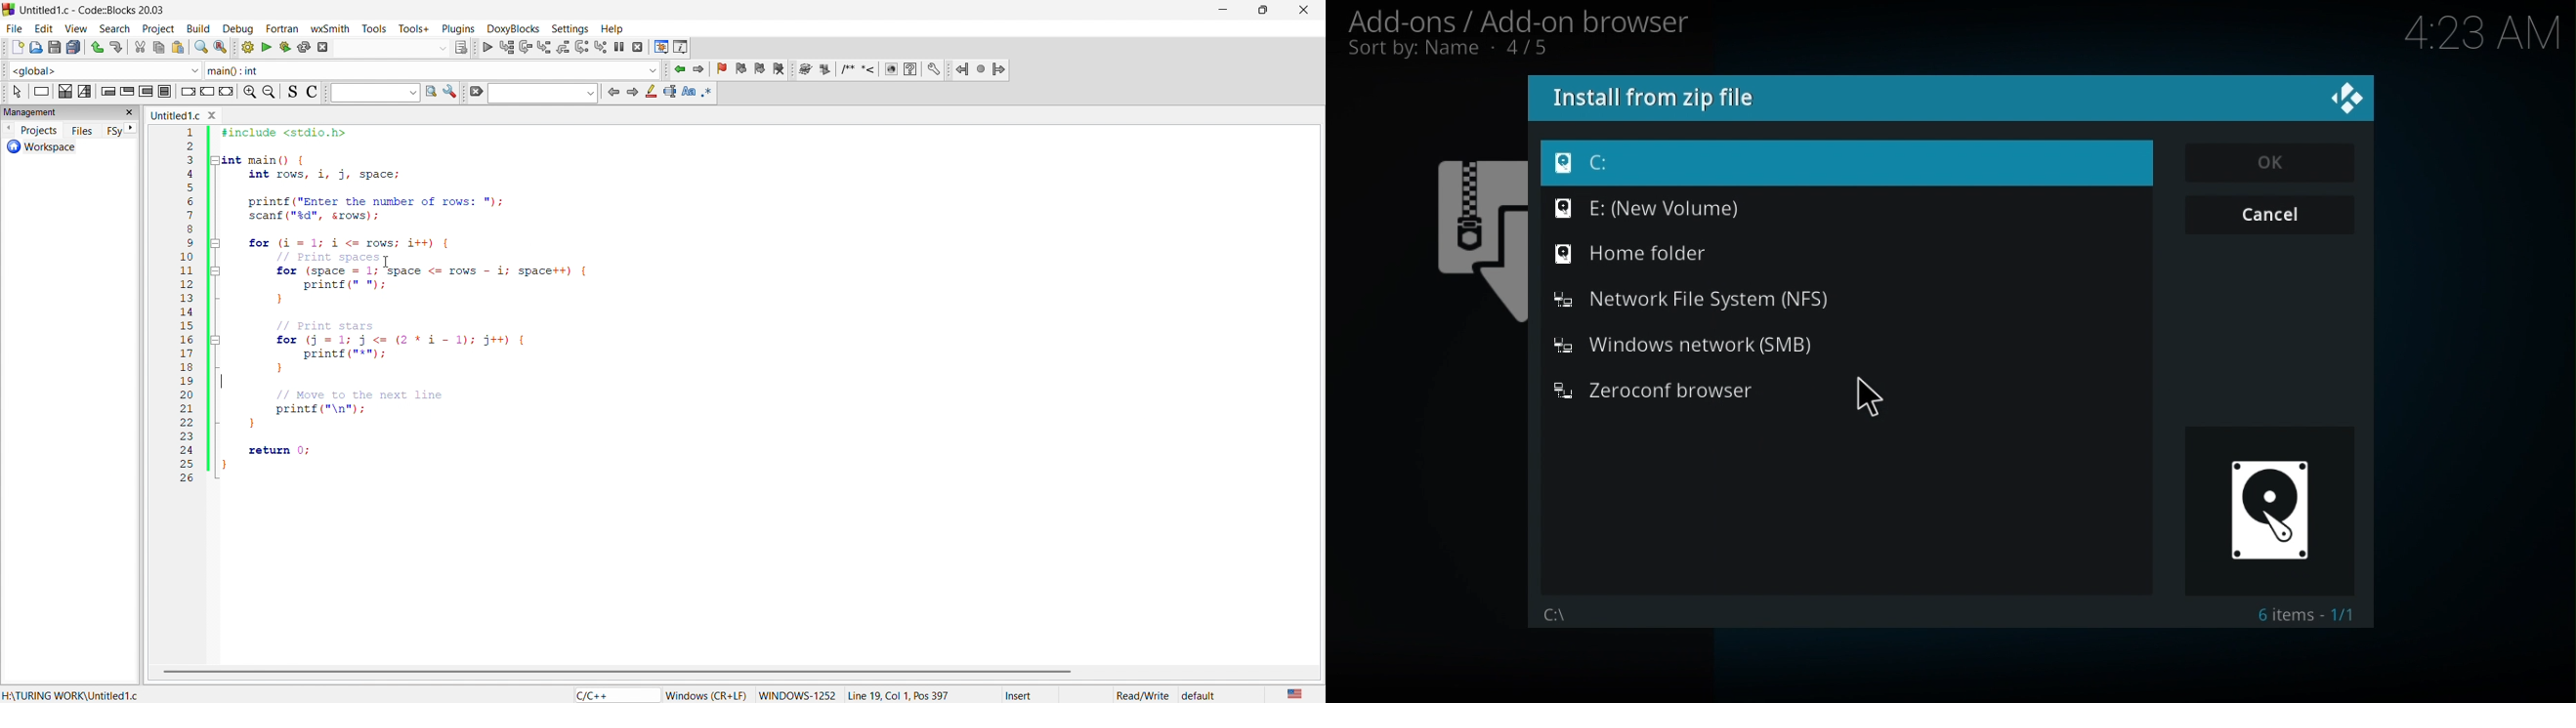 This screenshot has height=728, width=2576. I want to click on debugging window, so click(661, 47).